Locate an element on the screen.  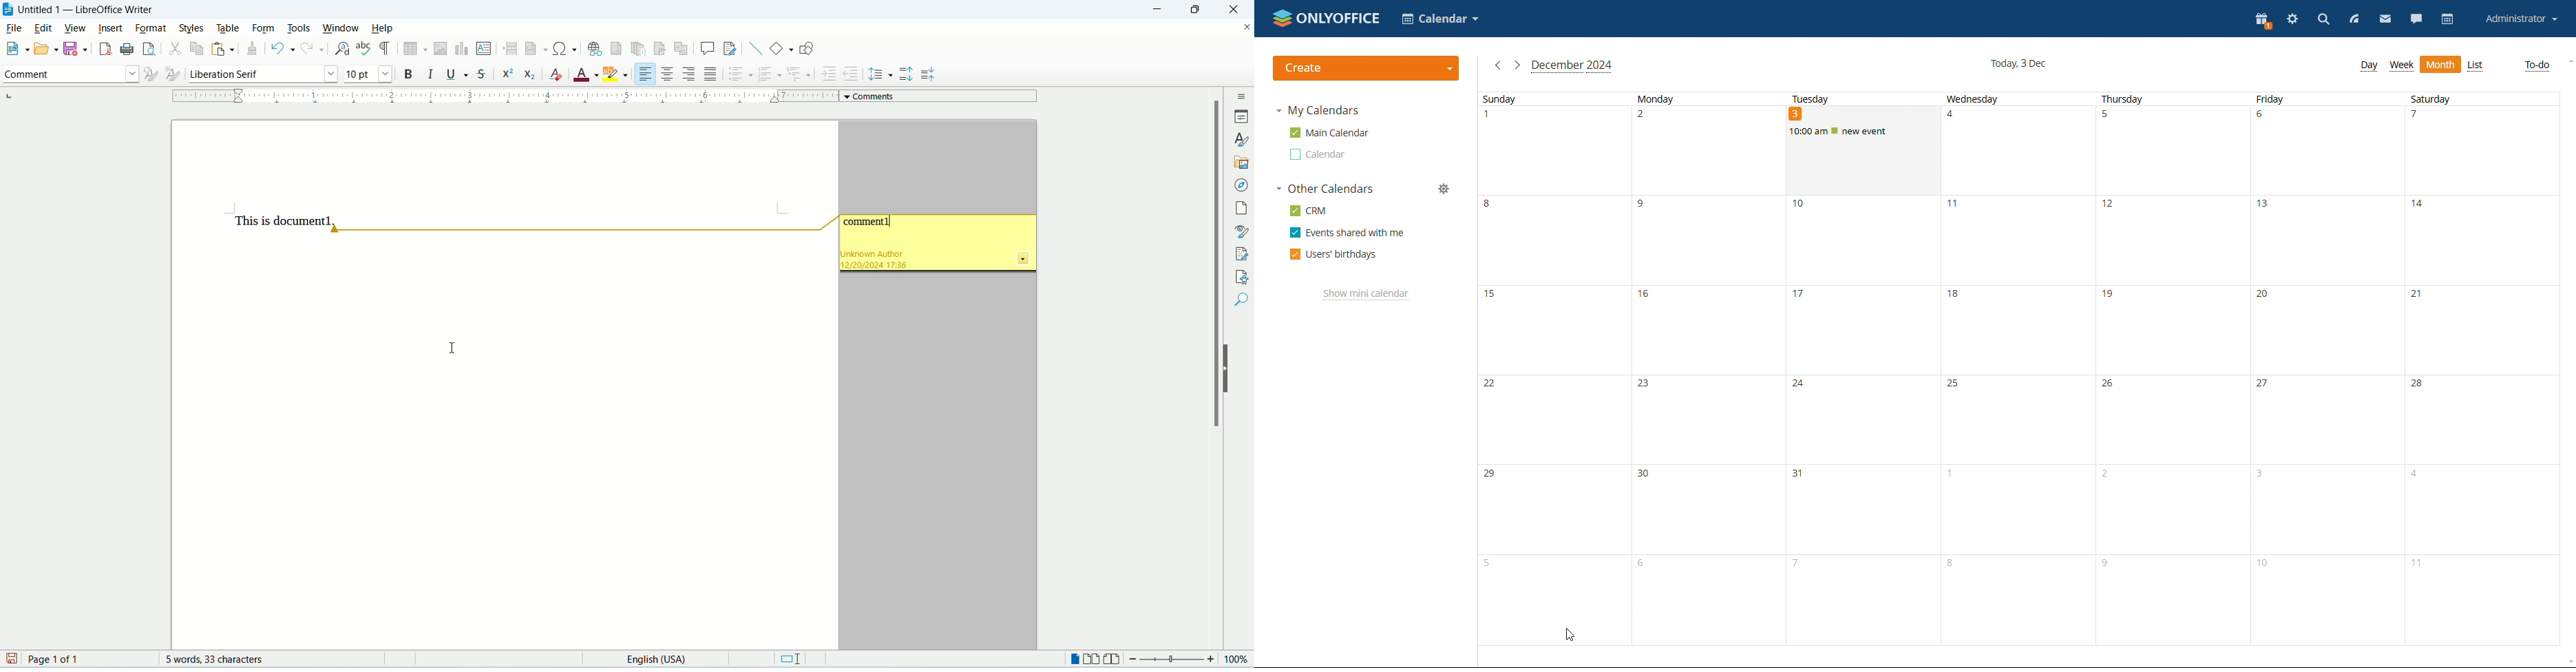
undo is located at coordinates (283, 51).